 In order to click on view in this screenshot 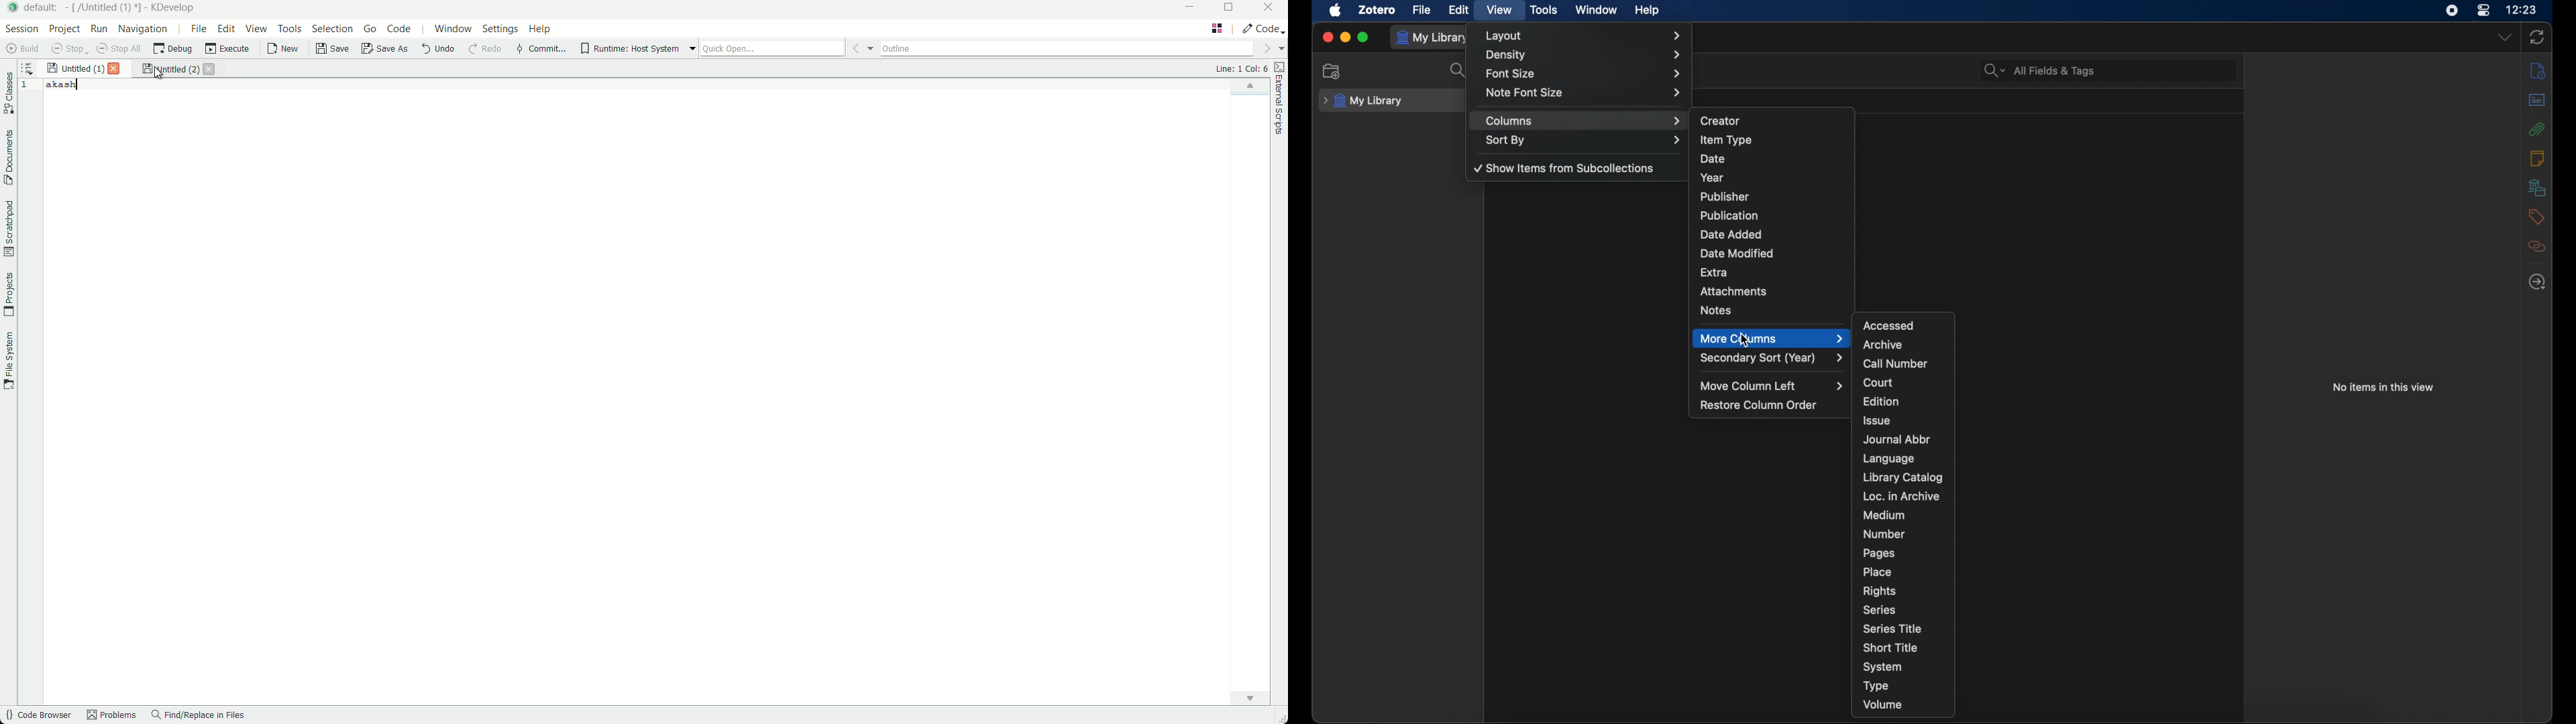, I will do `click(1499, 10)`.